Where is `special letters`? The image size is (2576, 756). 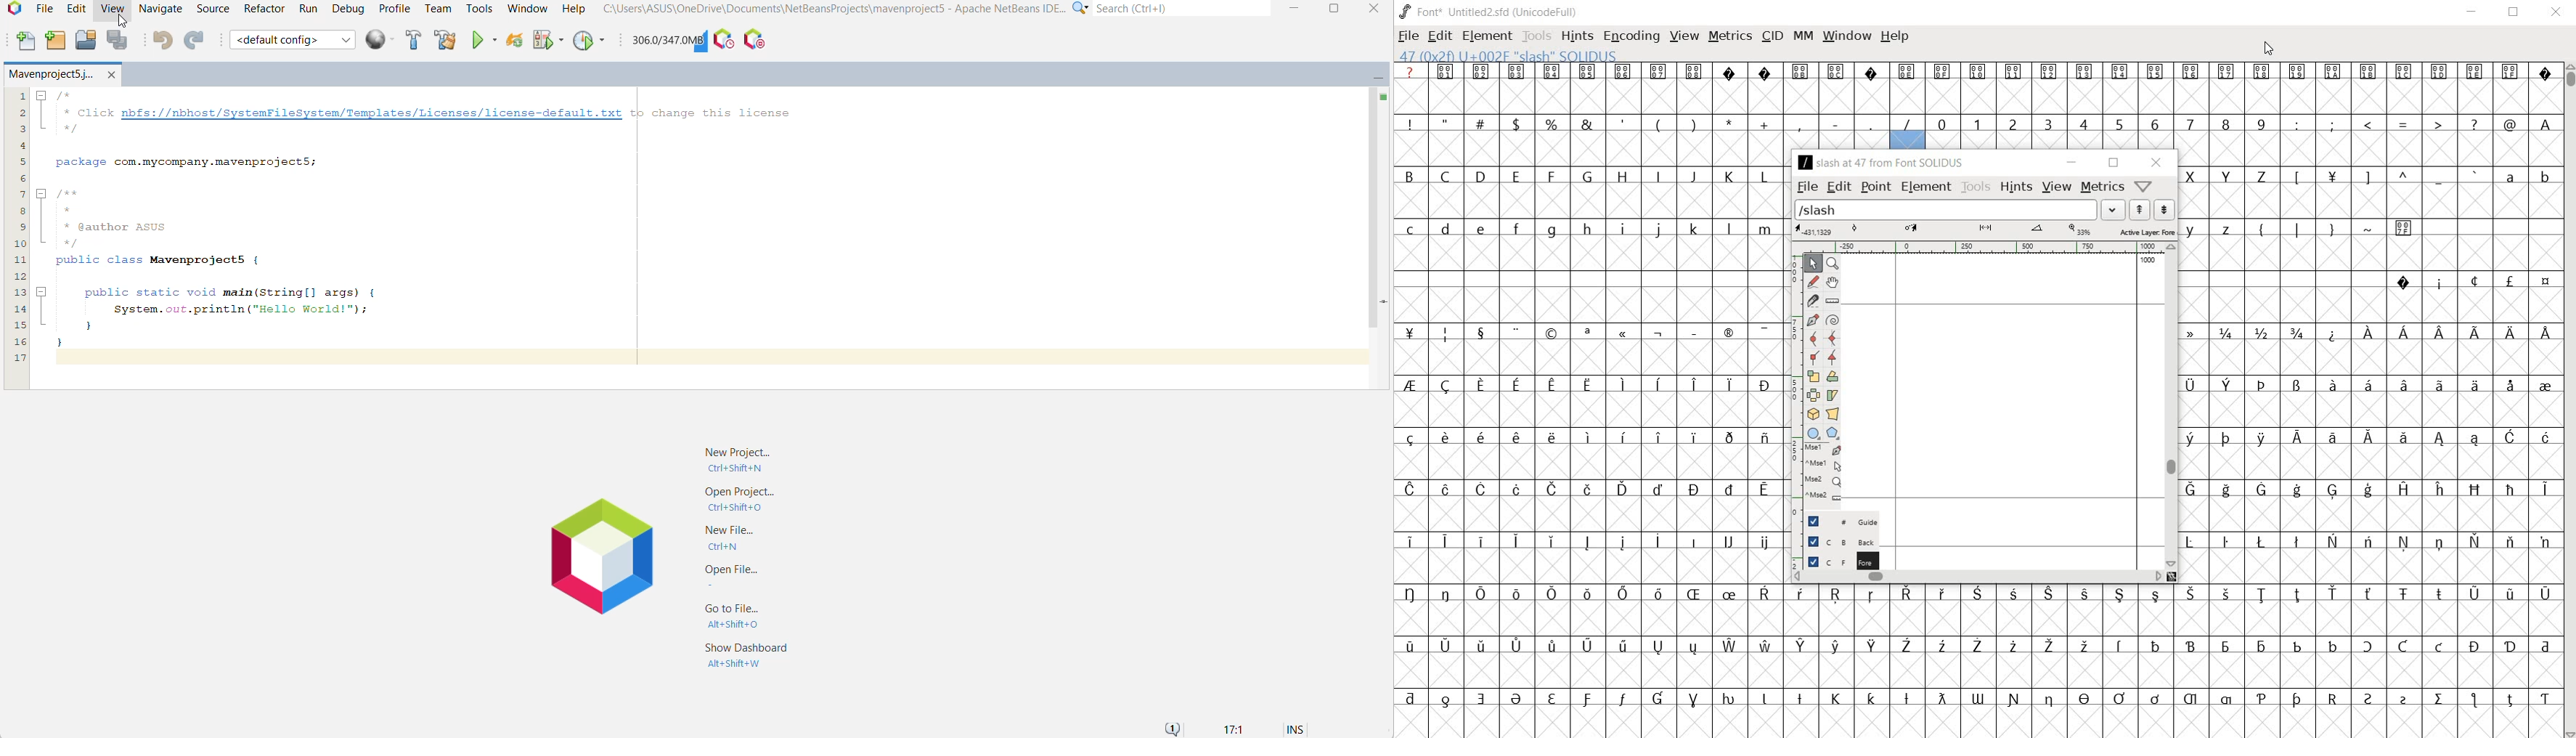 special letters is located at coordinates (1592, 488).